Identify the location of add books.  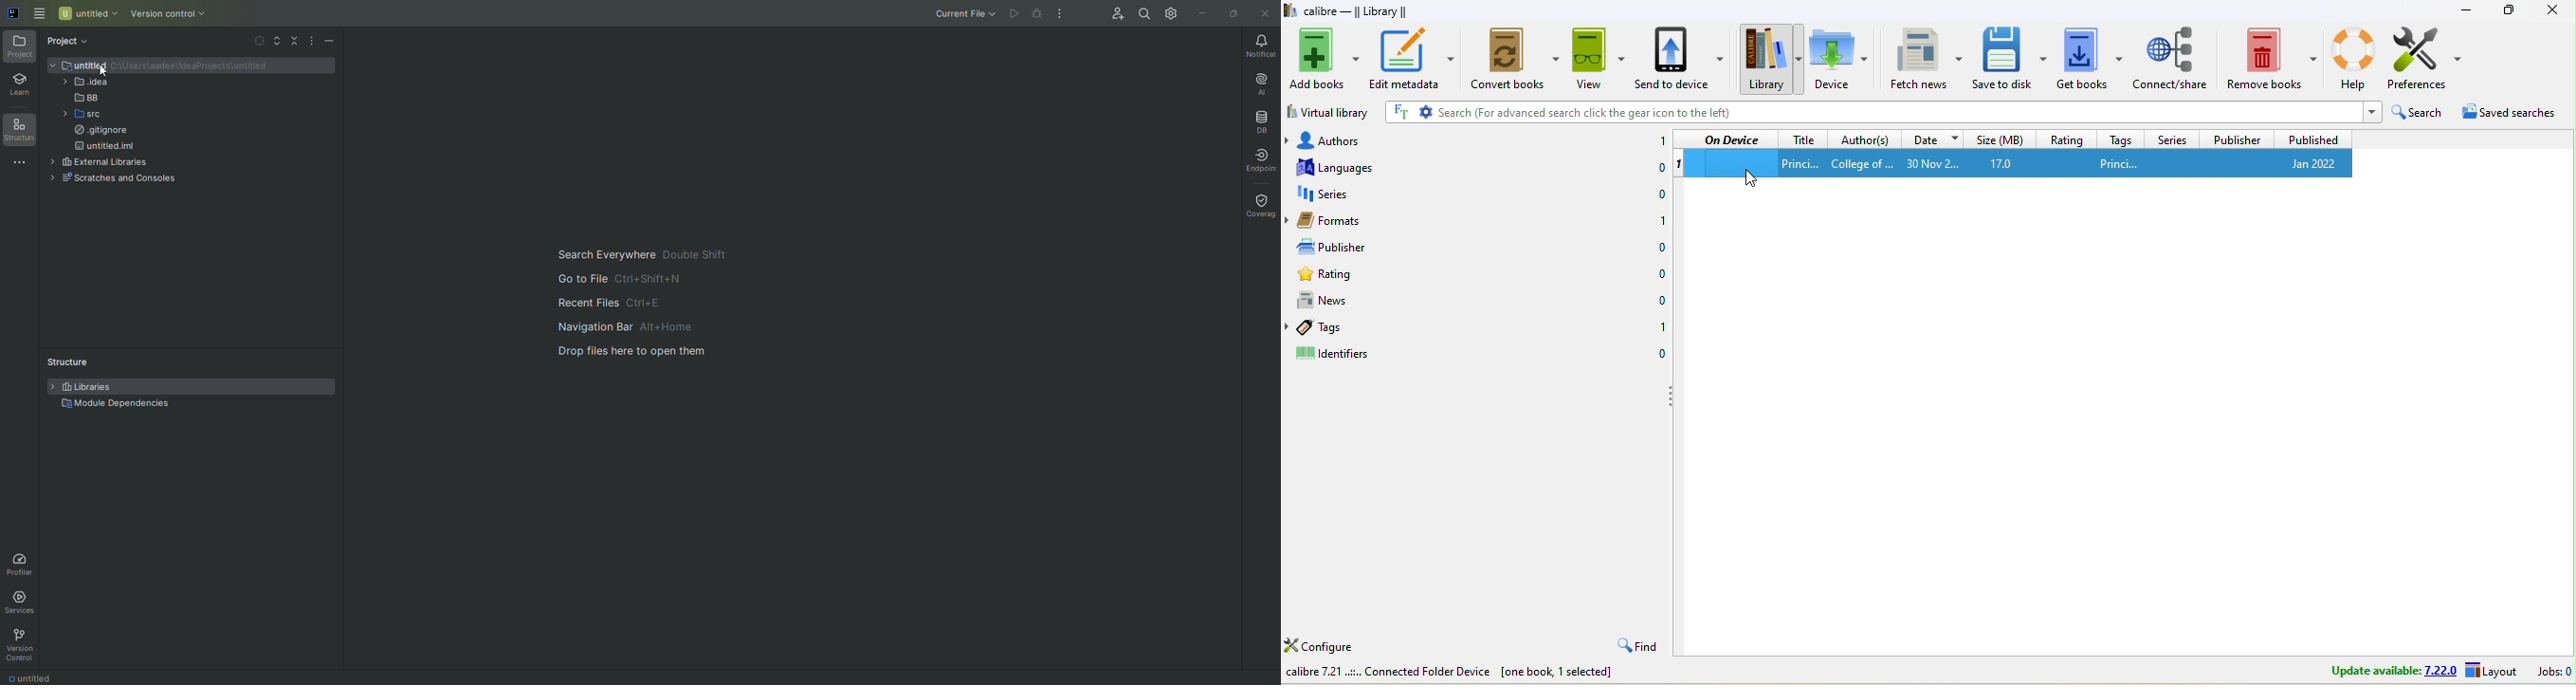
(1325, 59).